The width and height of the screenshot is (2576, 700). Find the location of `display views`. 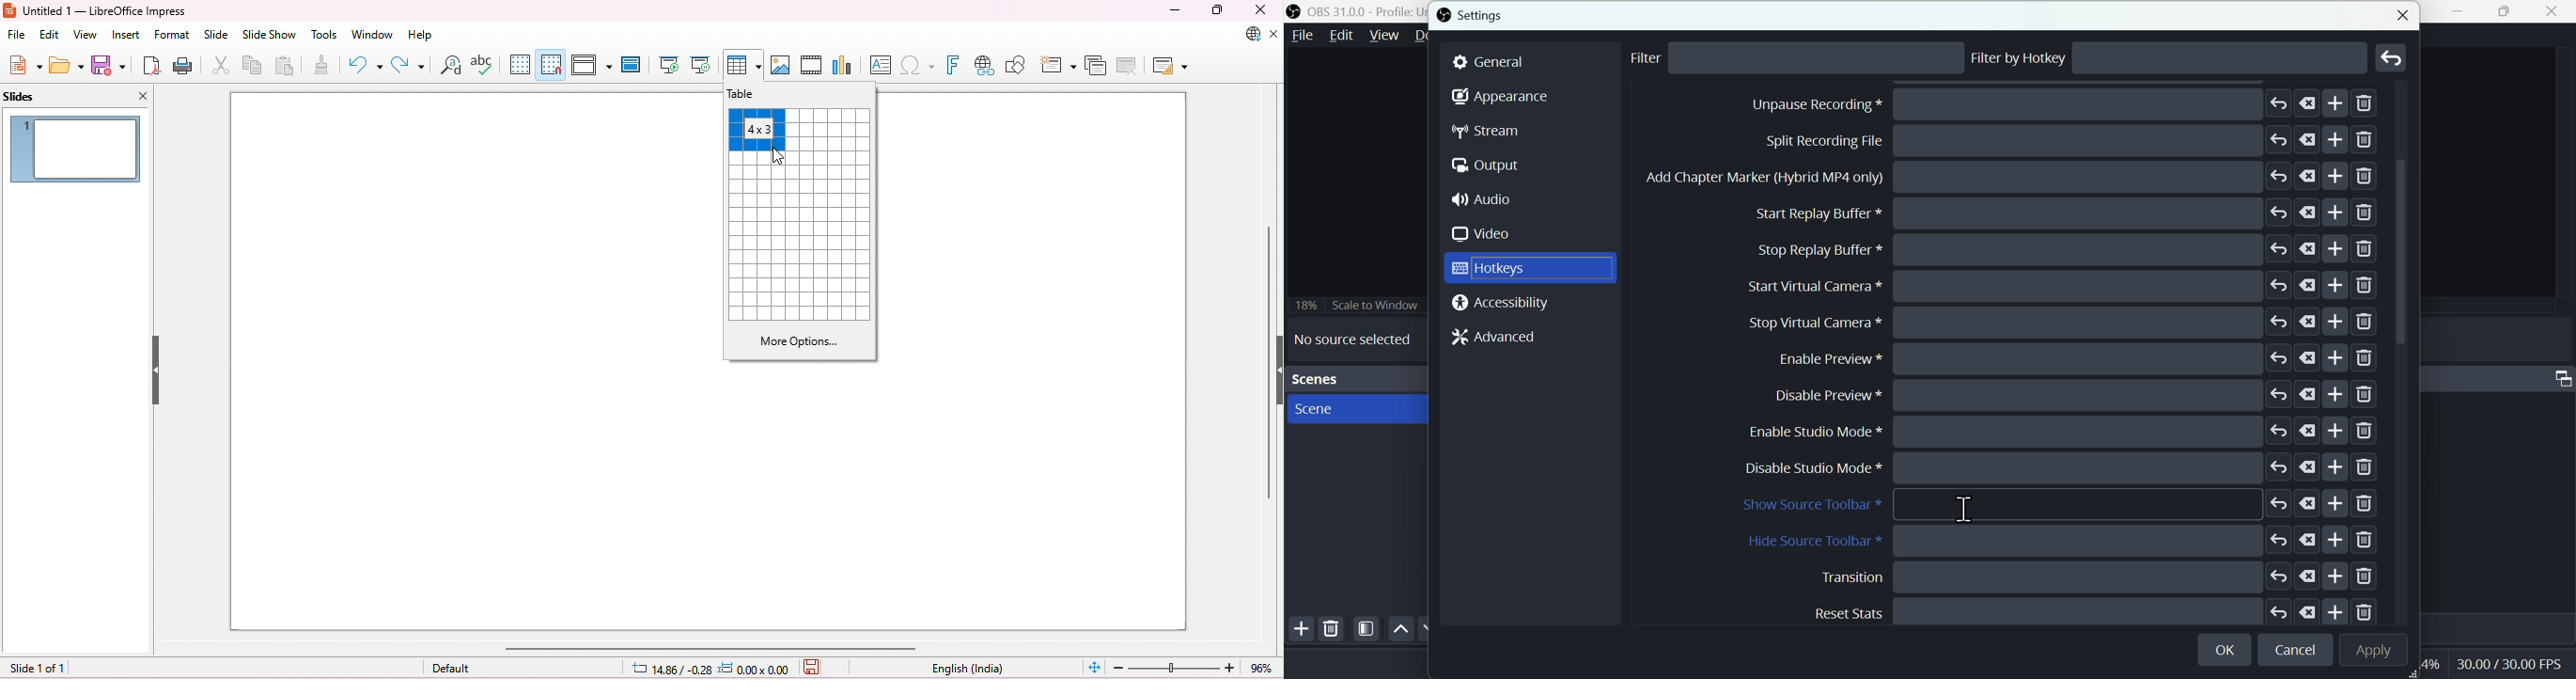

display views is located at coordinates (594, 65).